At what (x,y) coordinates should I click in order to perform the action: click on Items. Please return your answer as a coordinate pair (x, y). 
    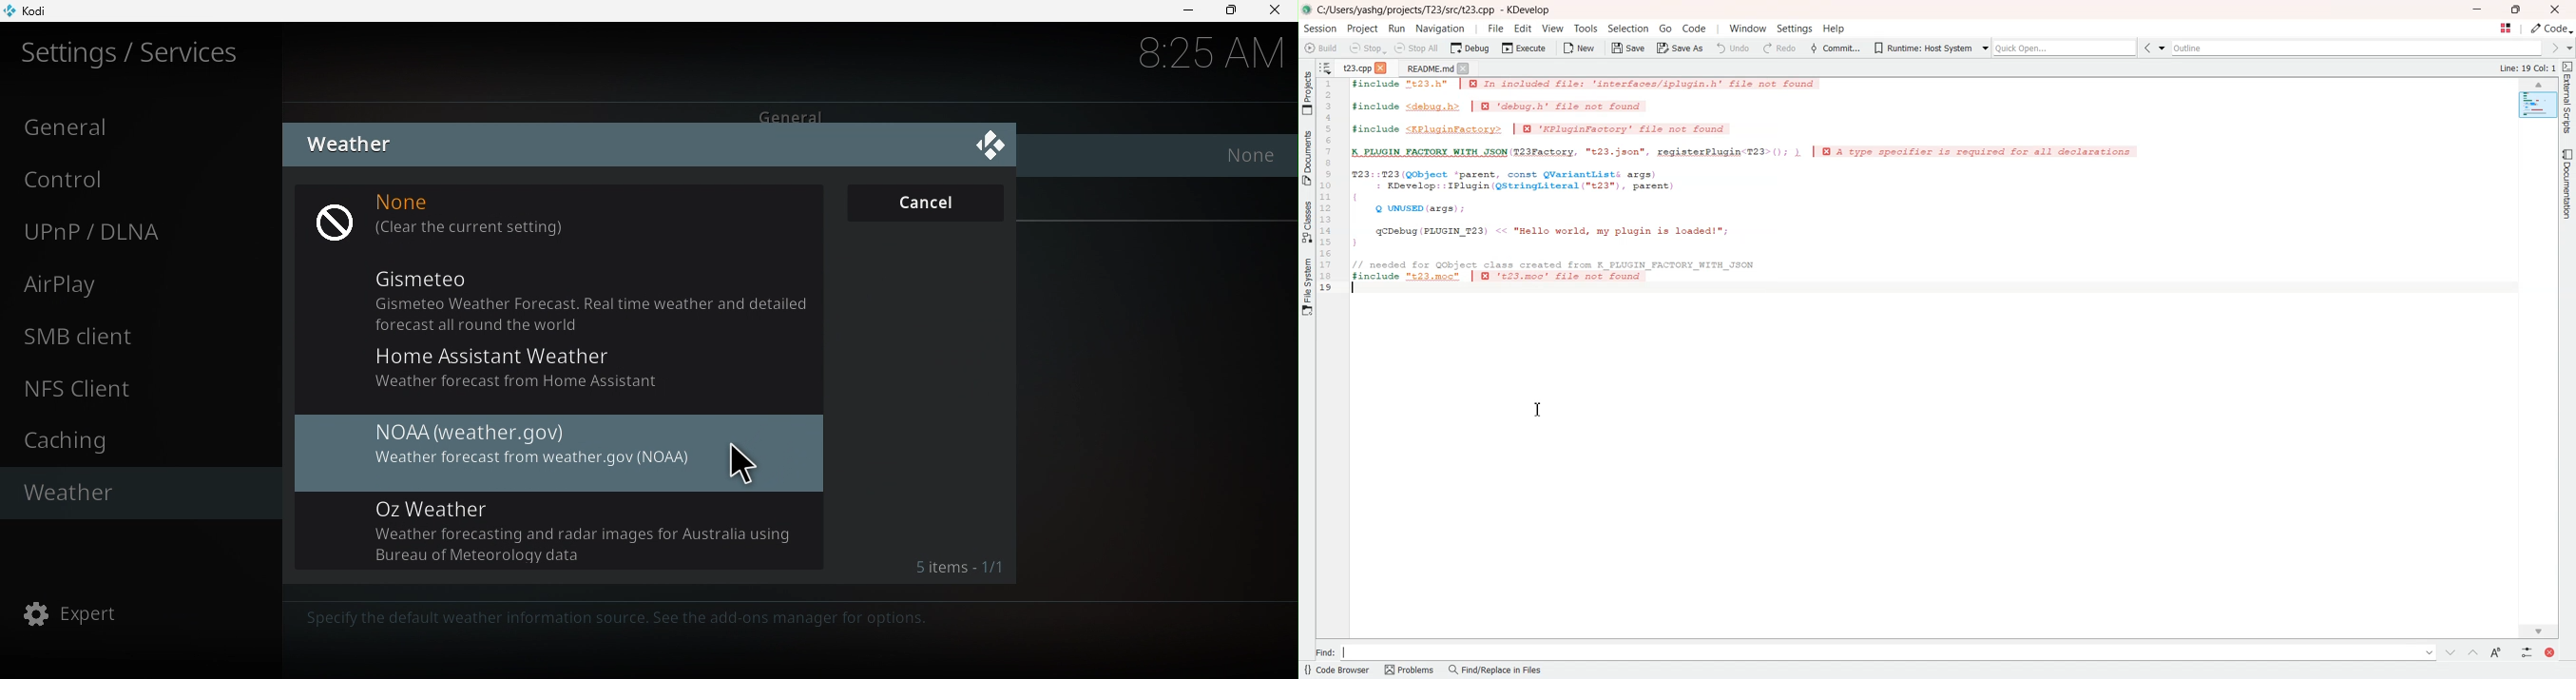
    Looking at the image, I should click on (961, 567).